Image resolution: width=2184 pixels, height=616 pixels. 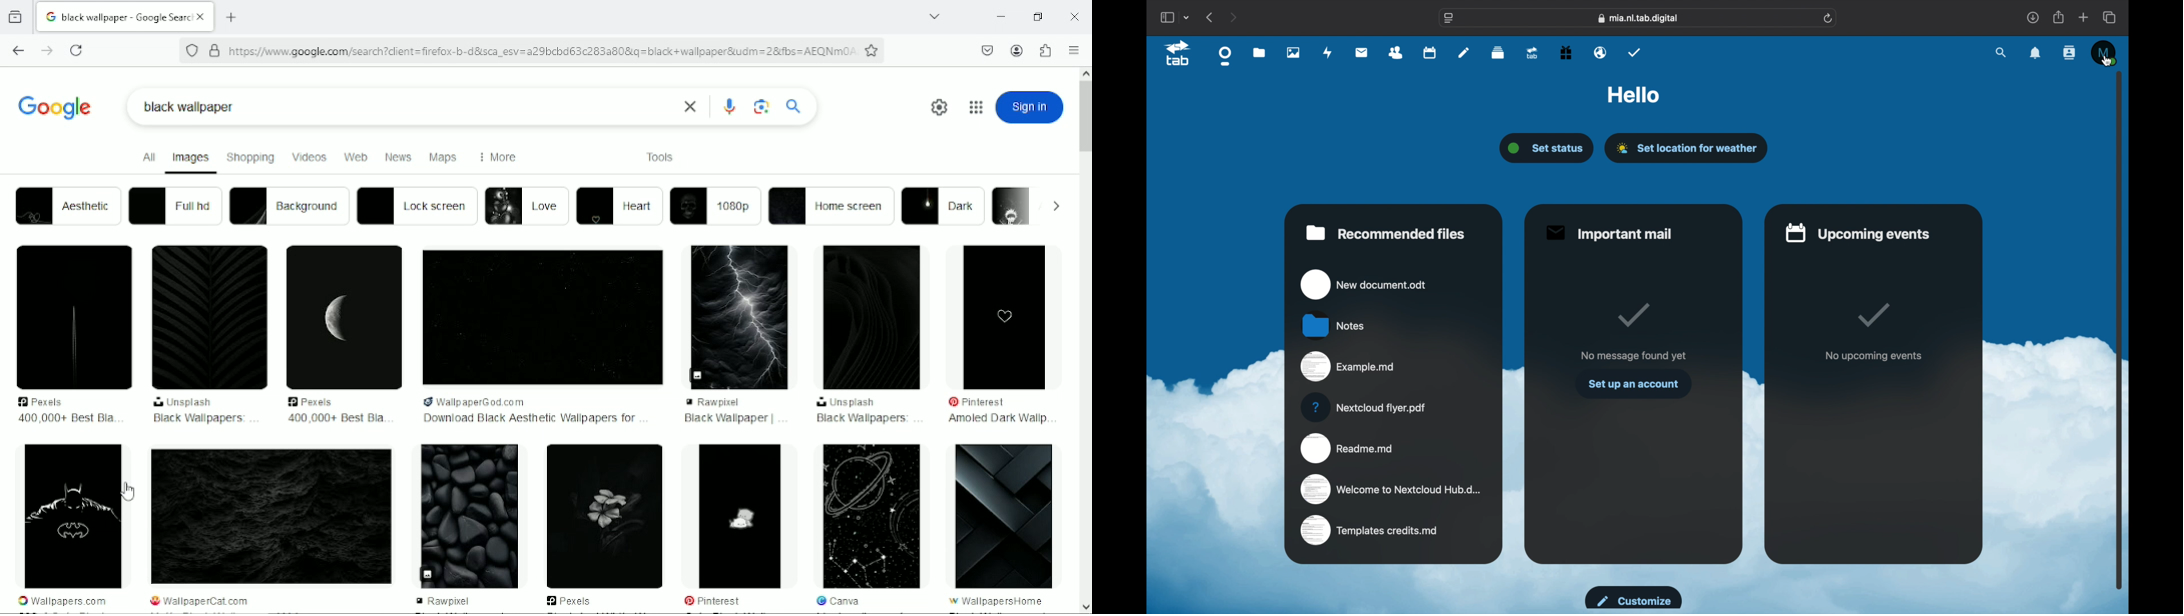 I want to click on black image, so click(x=75, y=318).